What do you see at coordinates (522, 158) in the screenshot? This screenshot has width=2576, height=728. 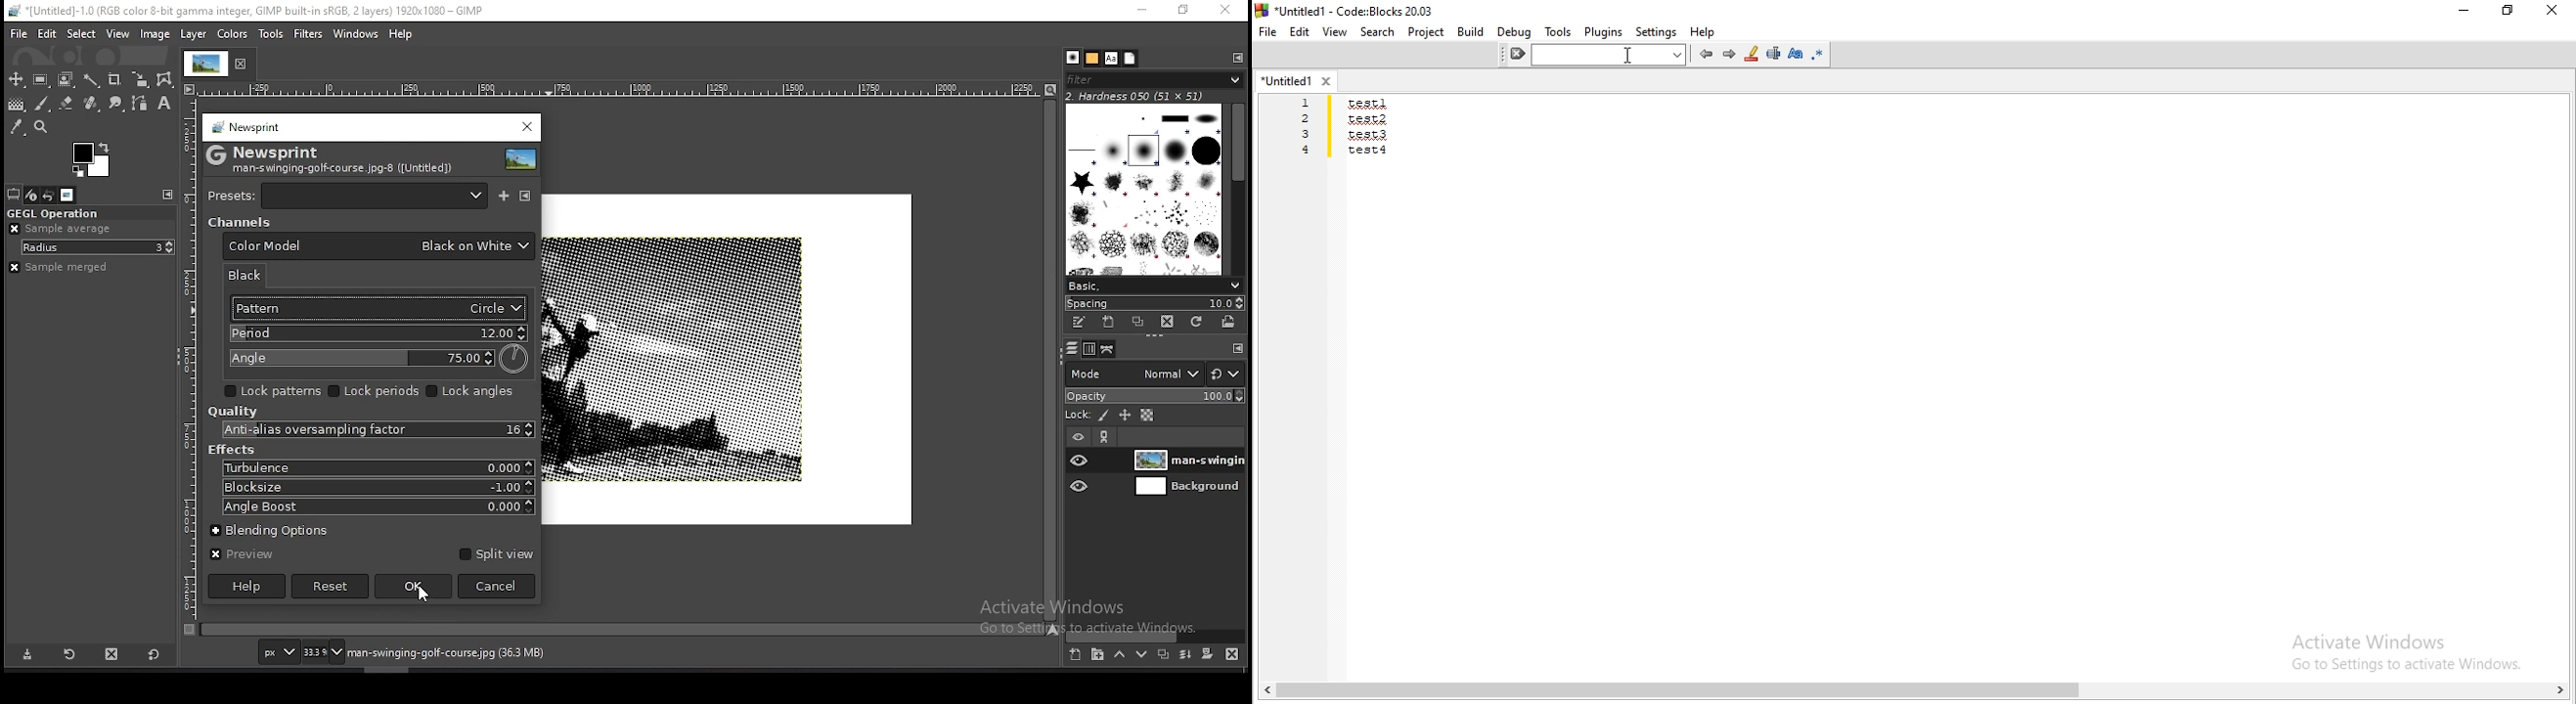 I see `filter preview` at bounding box center [522, 158].